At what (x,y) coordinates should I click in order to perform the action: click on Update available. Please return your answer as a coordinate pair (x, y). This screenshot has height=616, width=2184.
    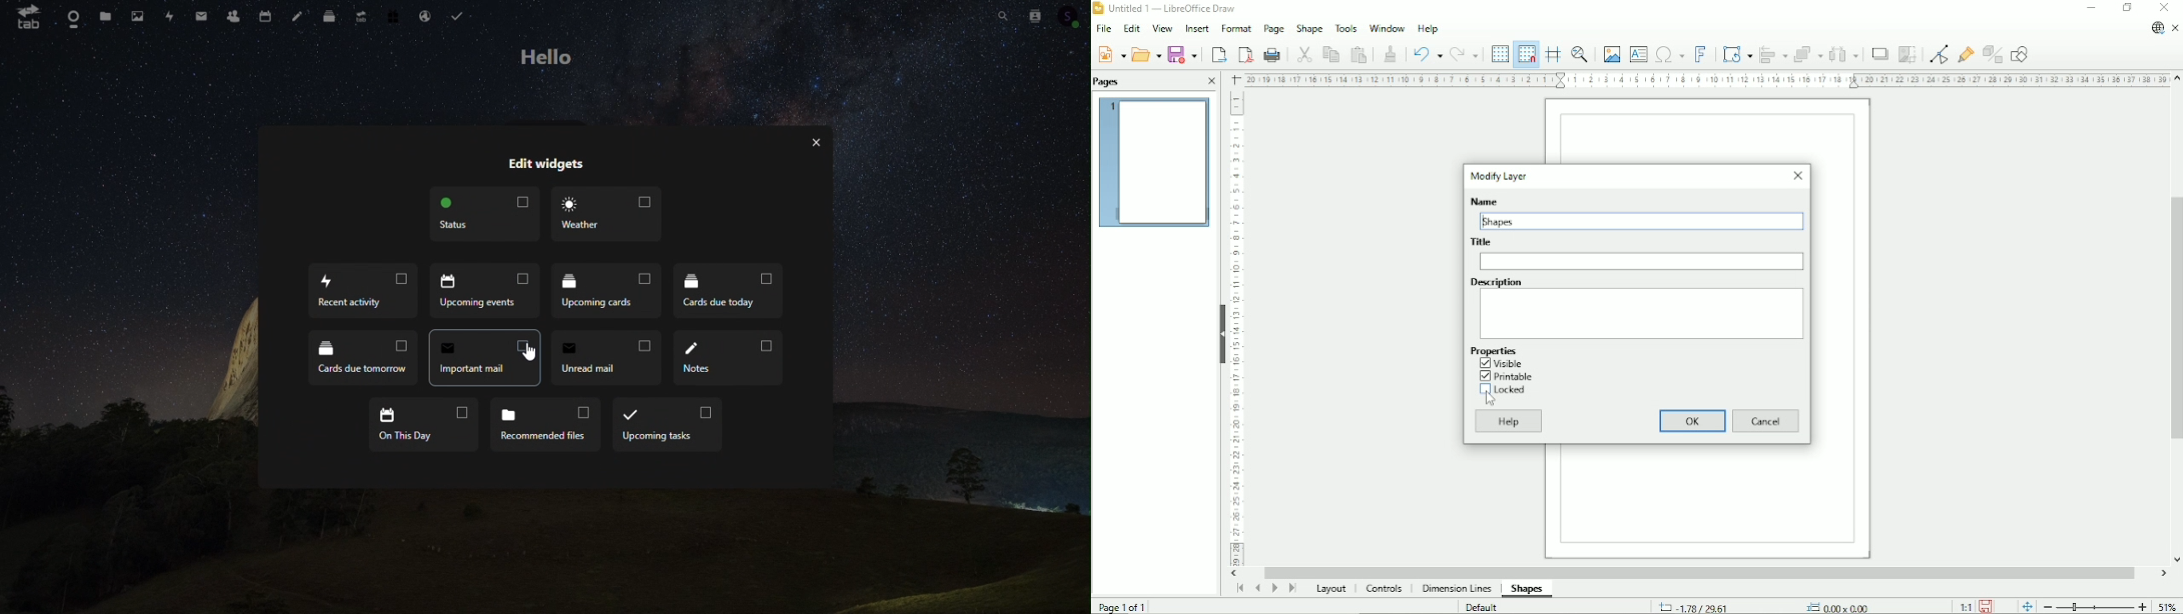
    Looking at the image, I should click on (2155, 29).